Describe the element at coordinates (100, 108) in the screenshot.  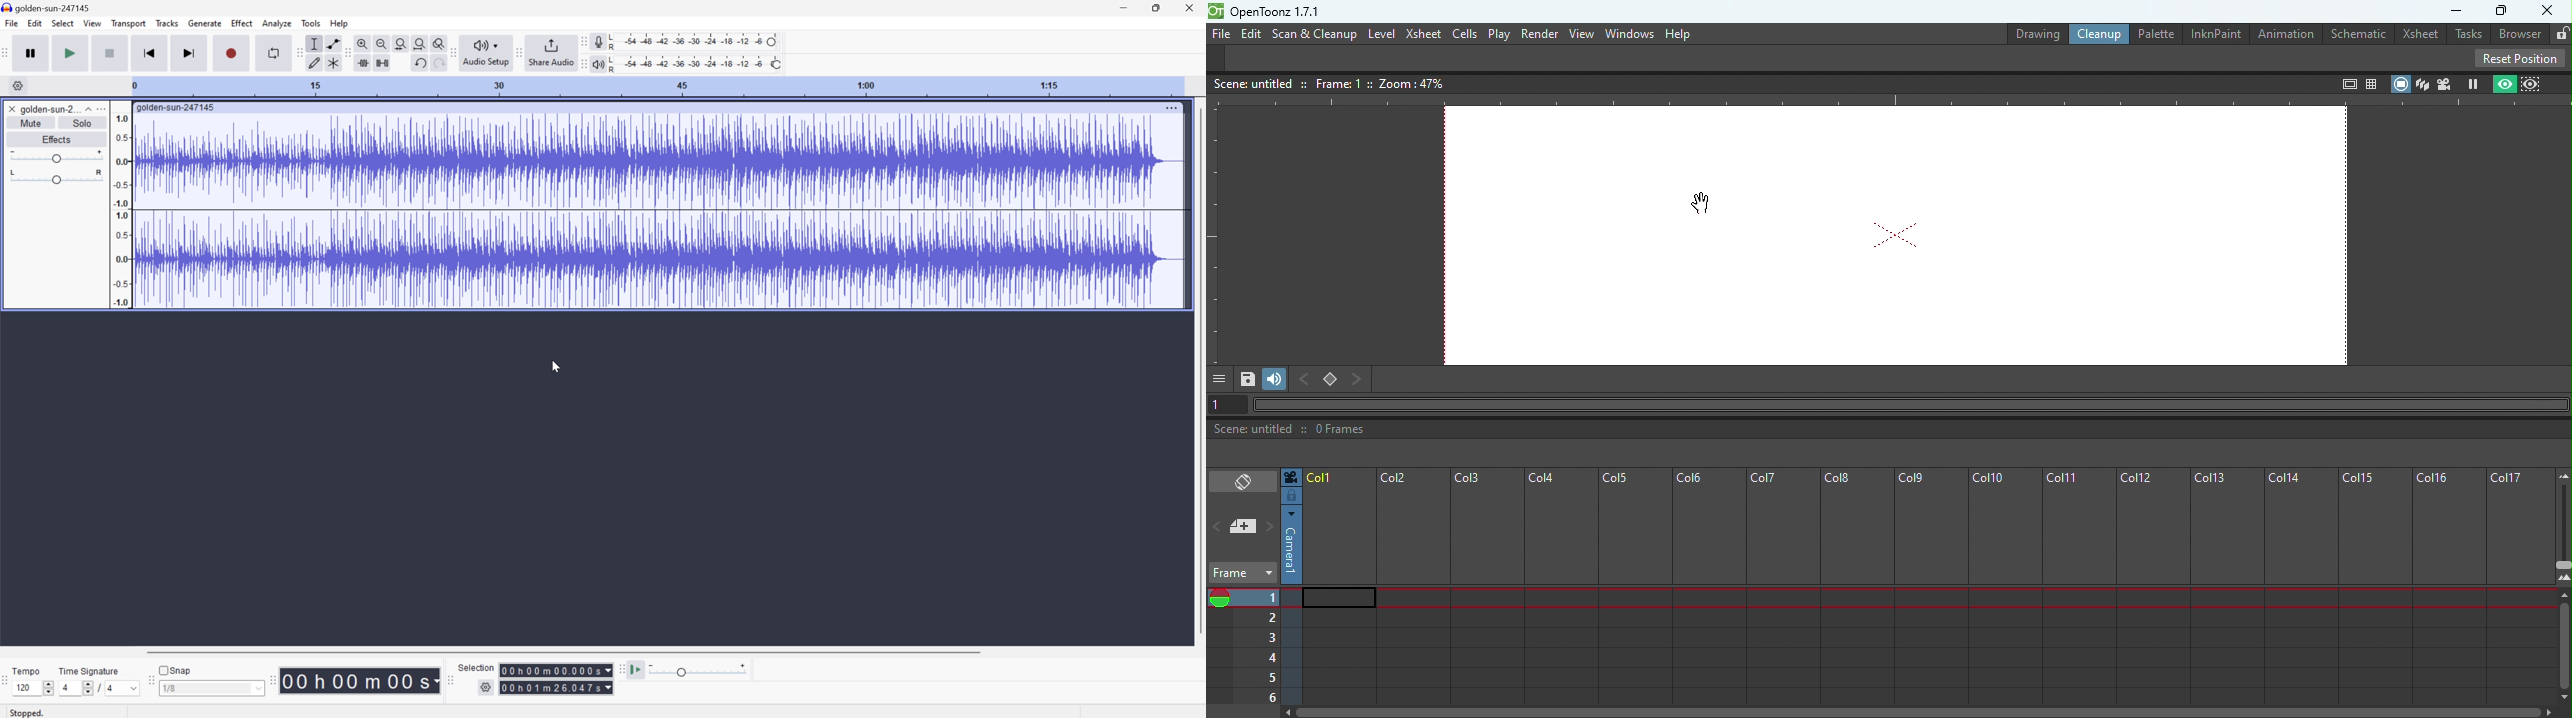
I see `More` at that location.